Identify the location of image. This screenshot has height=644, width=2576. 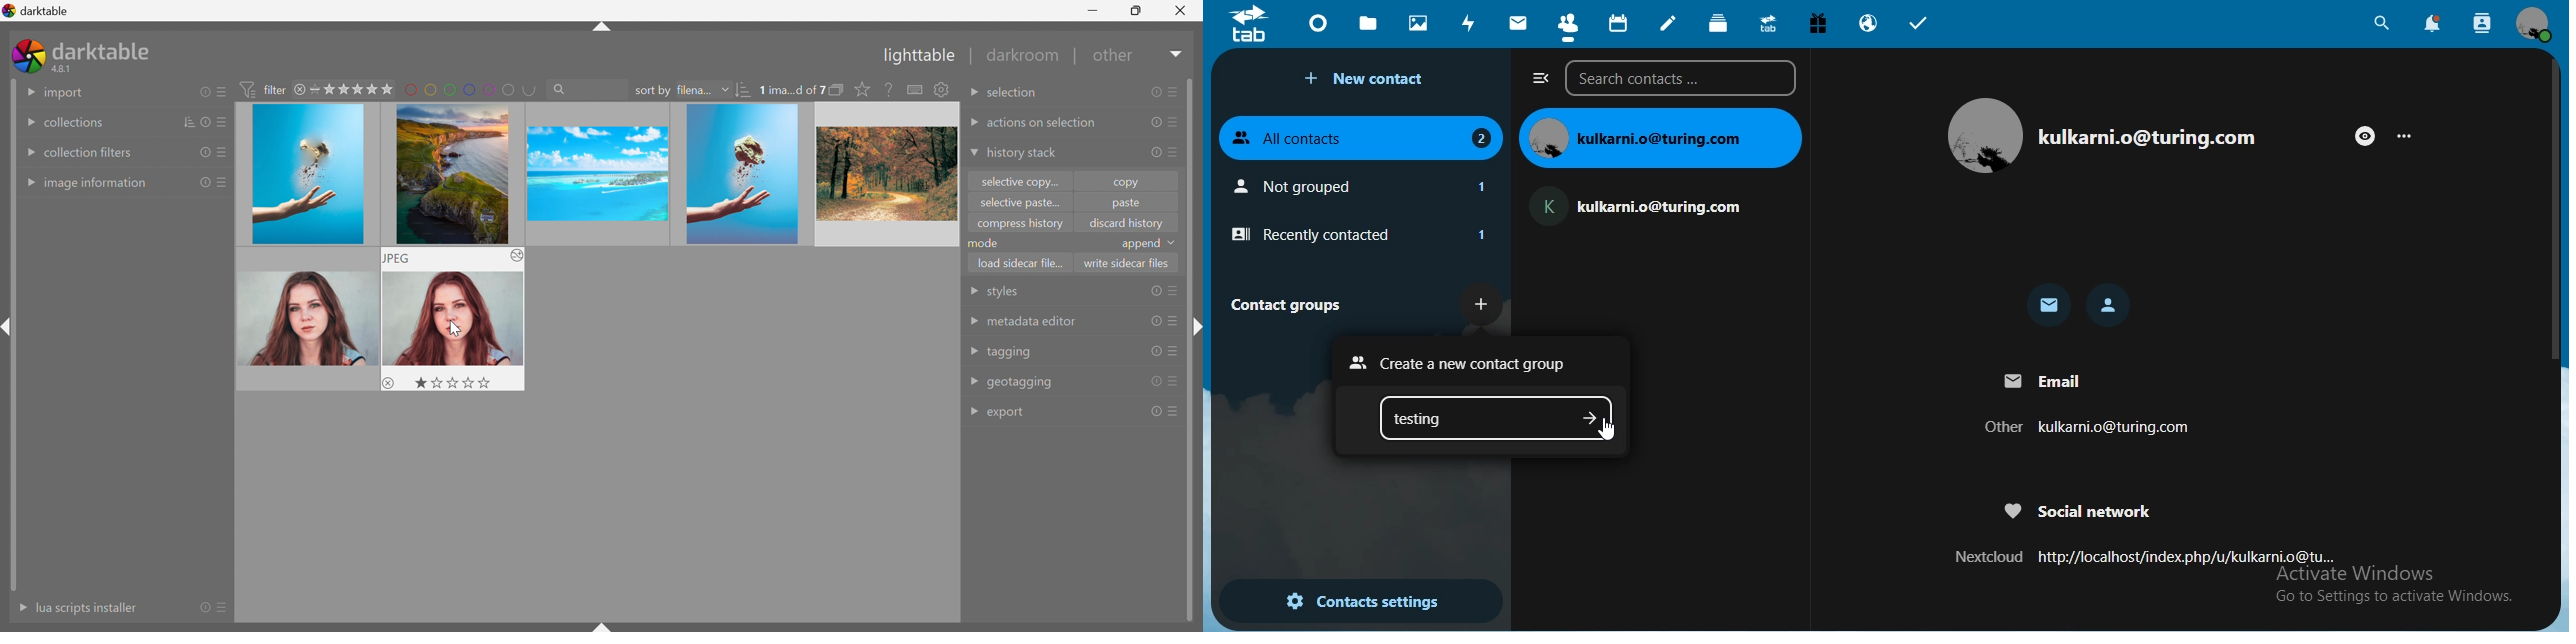
(450, 173).